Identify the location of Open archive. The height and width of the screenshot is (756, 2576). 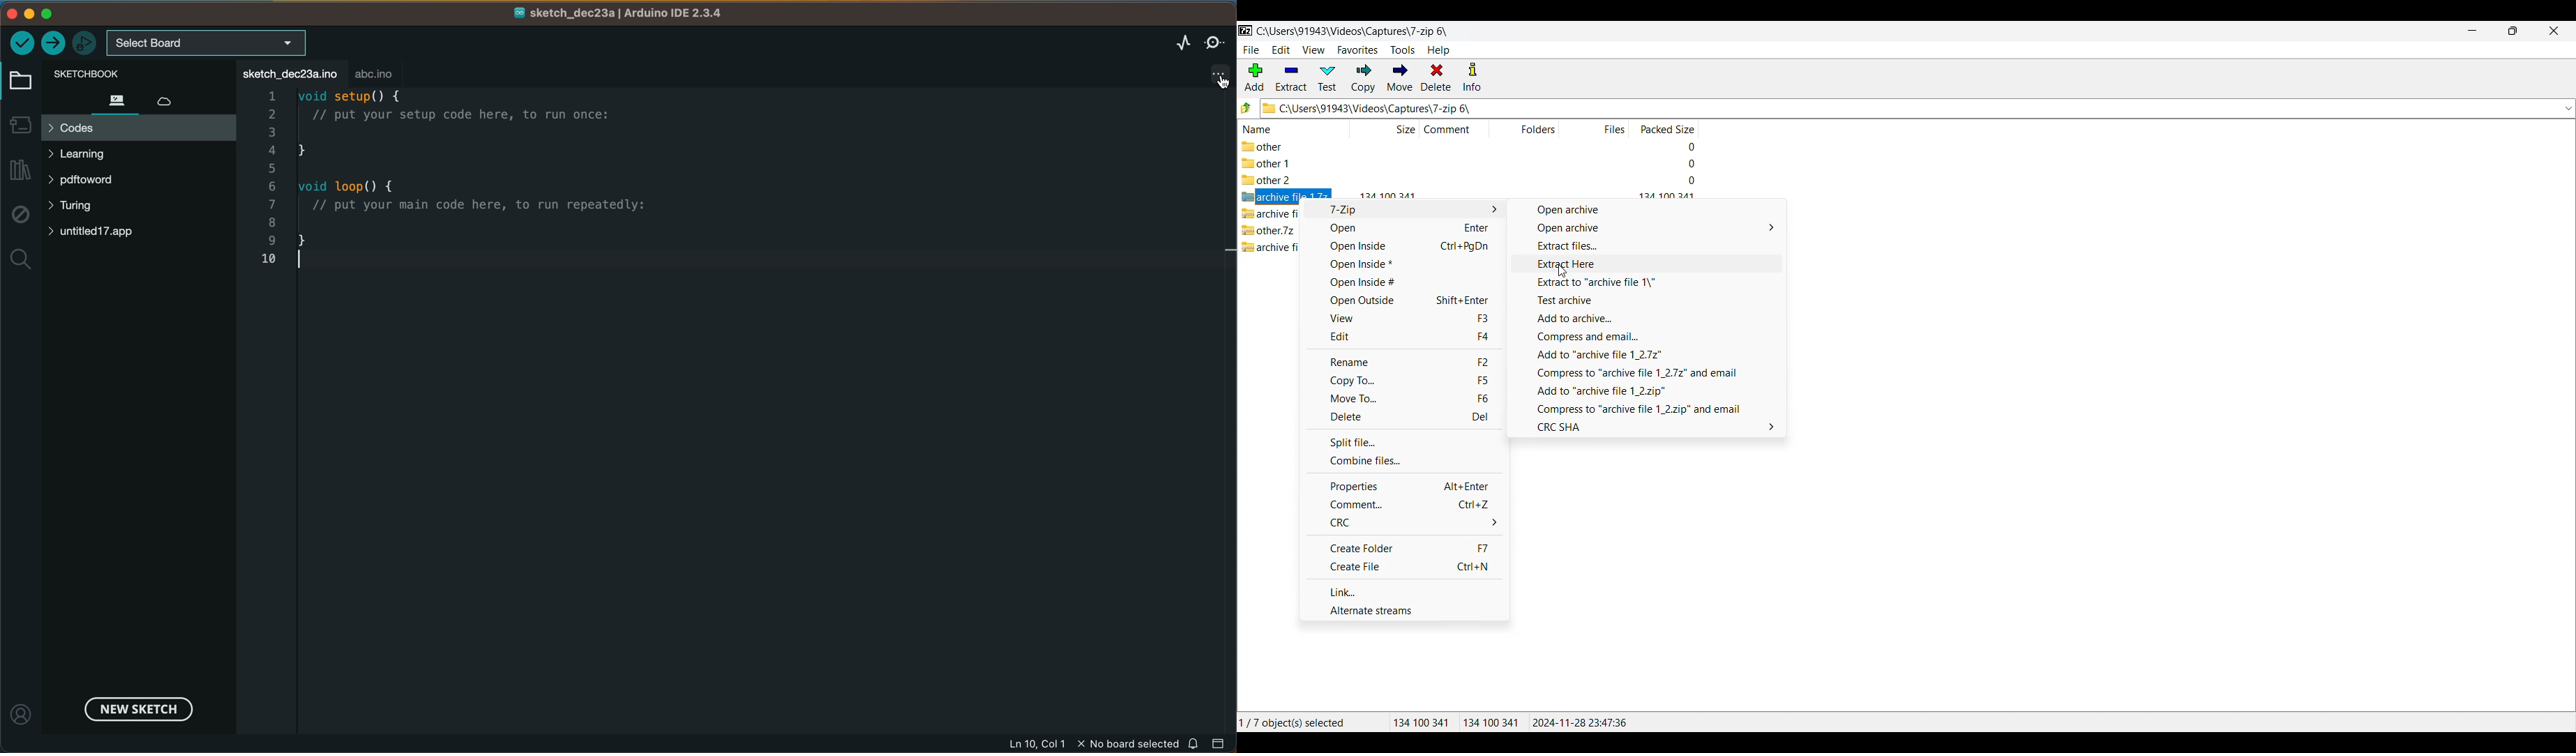
(1648, 228).